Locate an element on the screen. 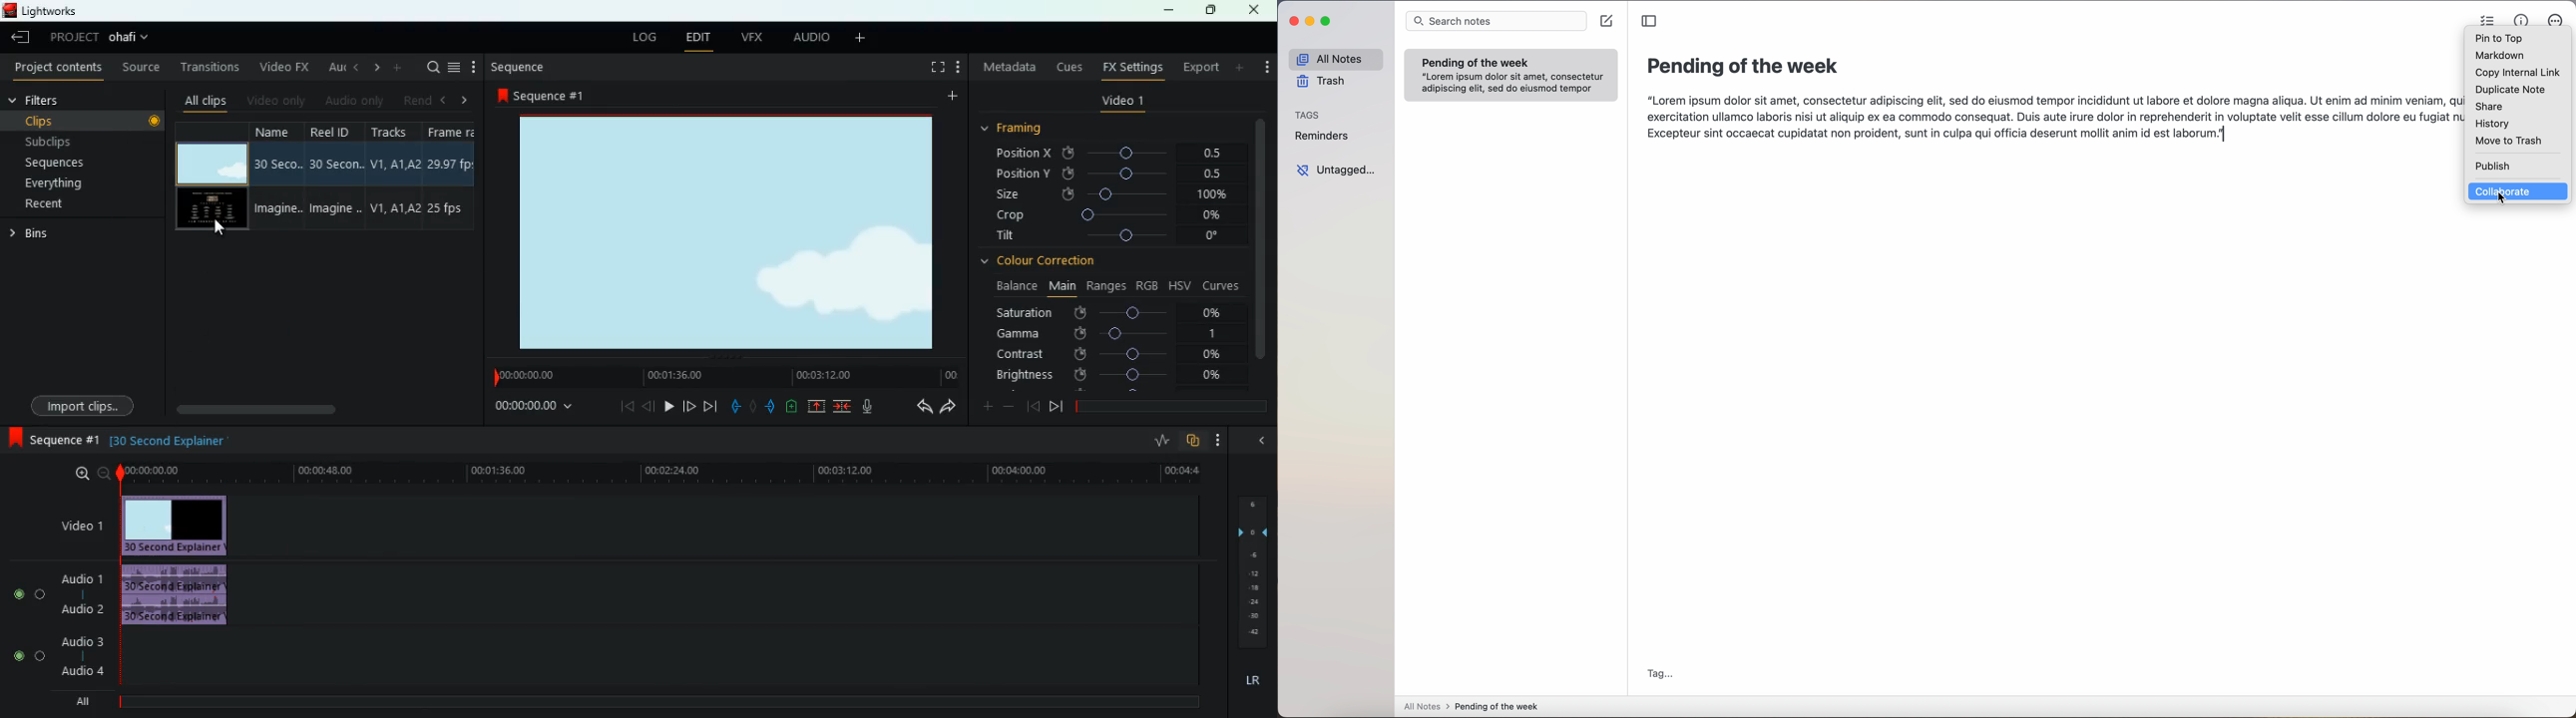 This screenshot has height=728, width=2576. sequences is located at coordinates (78, 163).